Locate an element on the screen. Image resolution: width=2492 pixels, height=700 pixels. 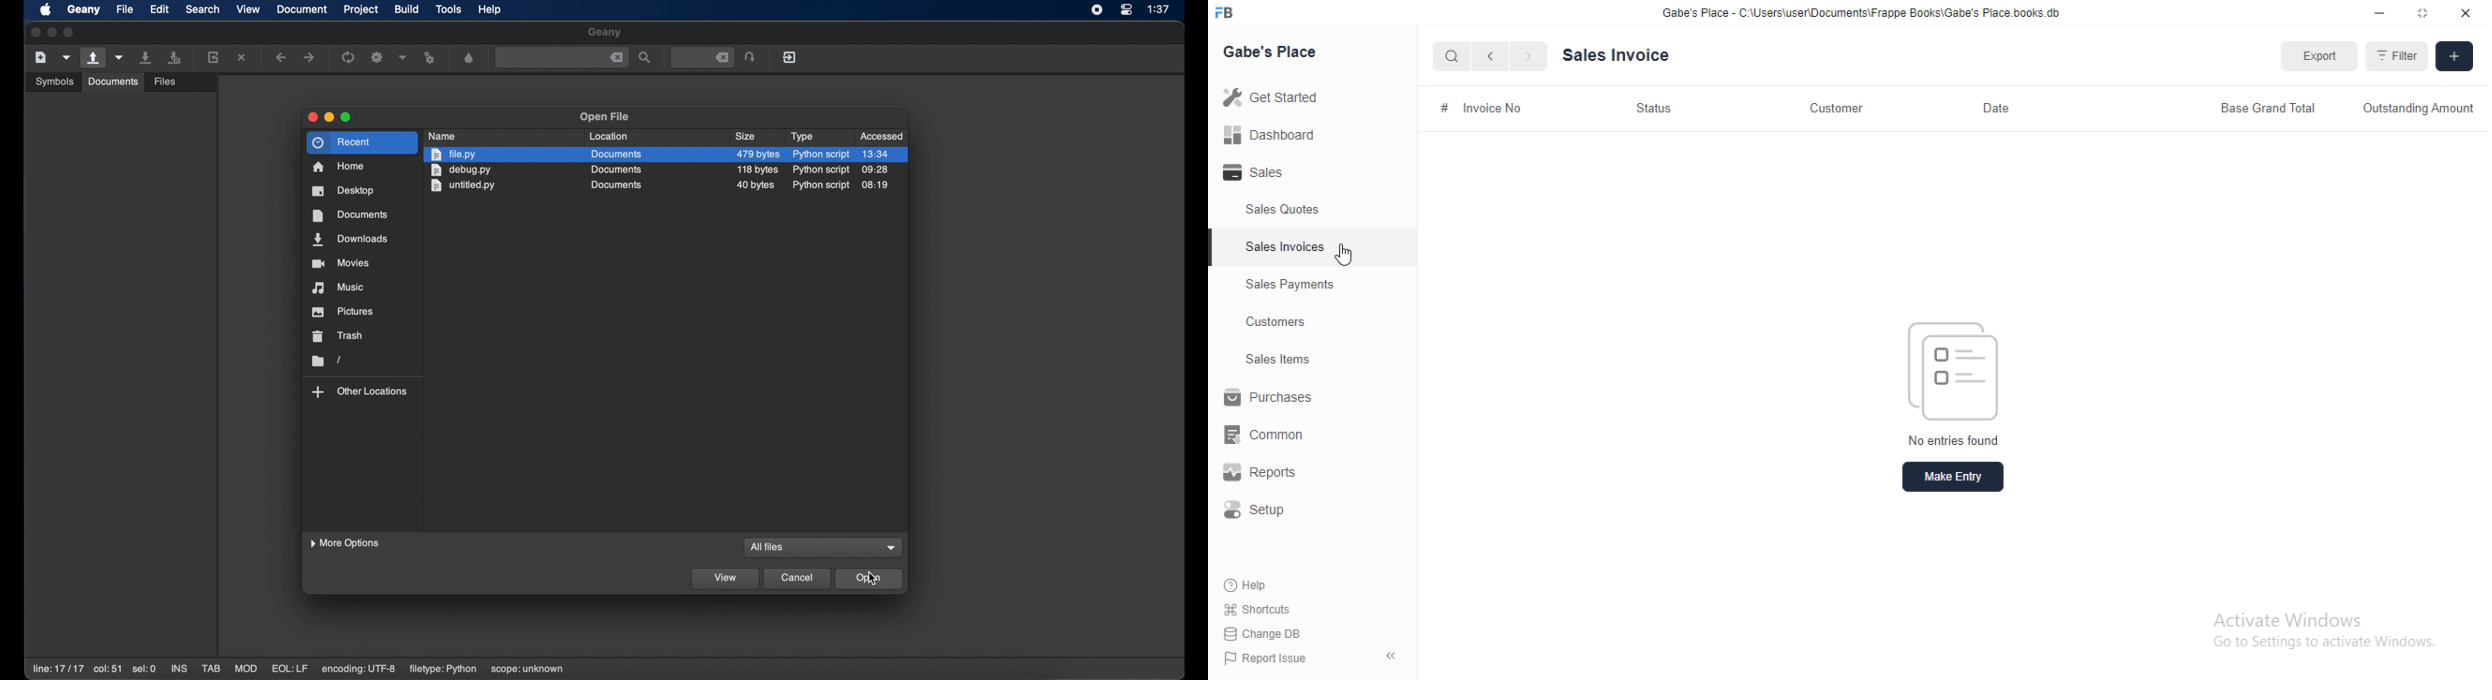
Sales is located at coordinates (1256, 171).